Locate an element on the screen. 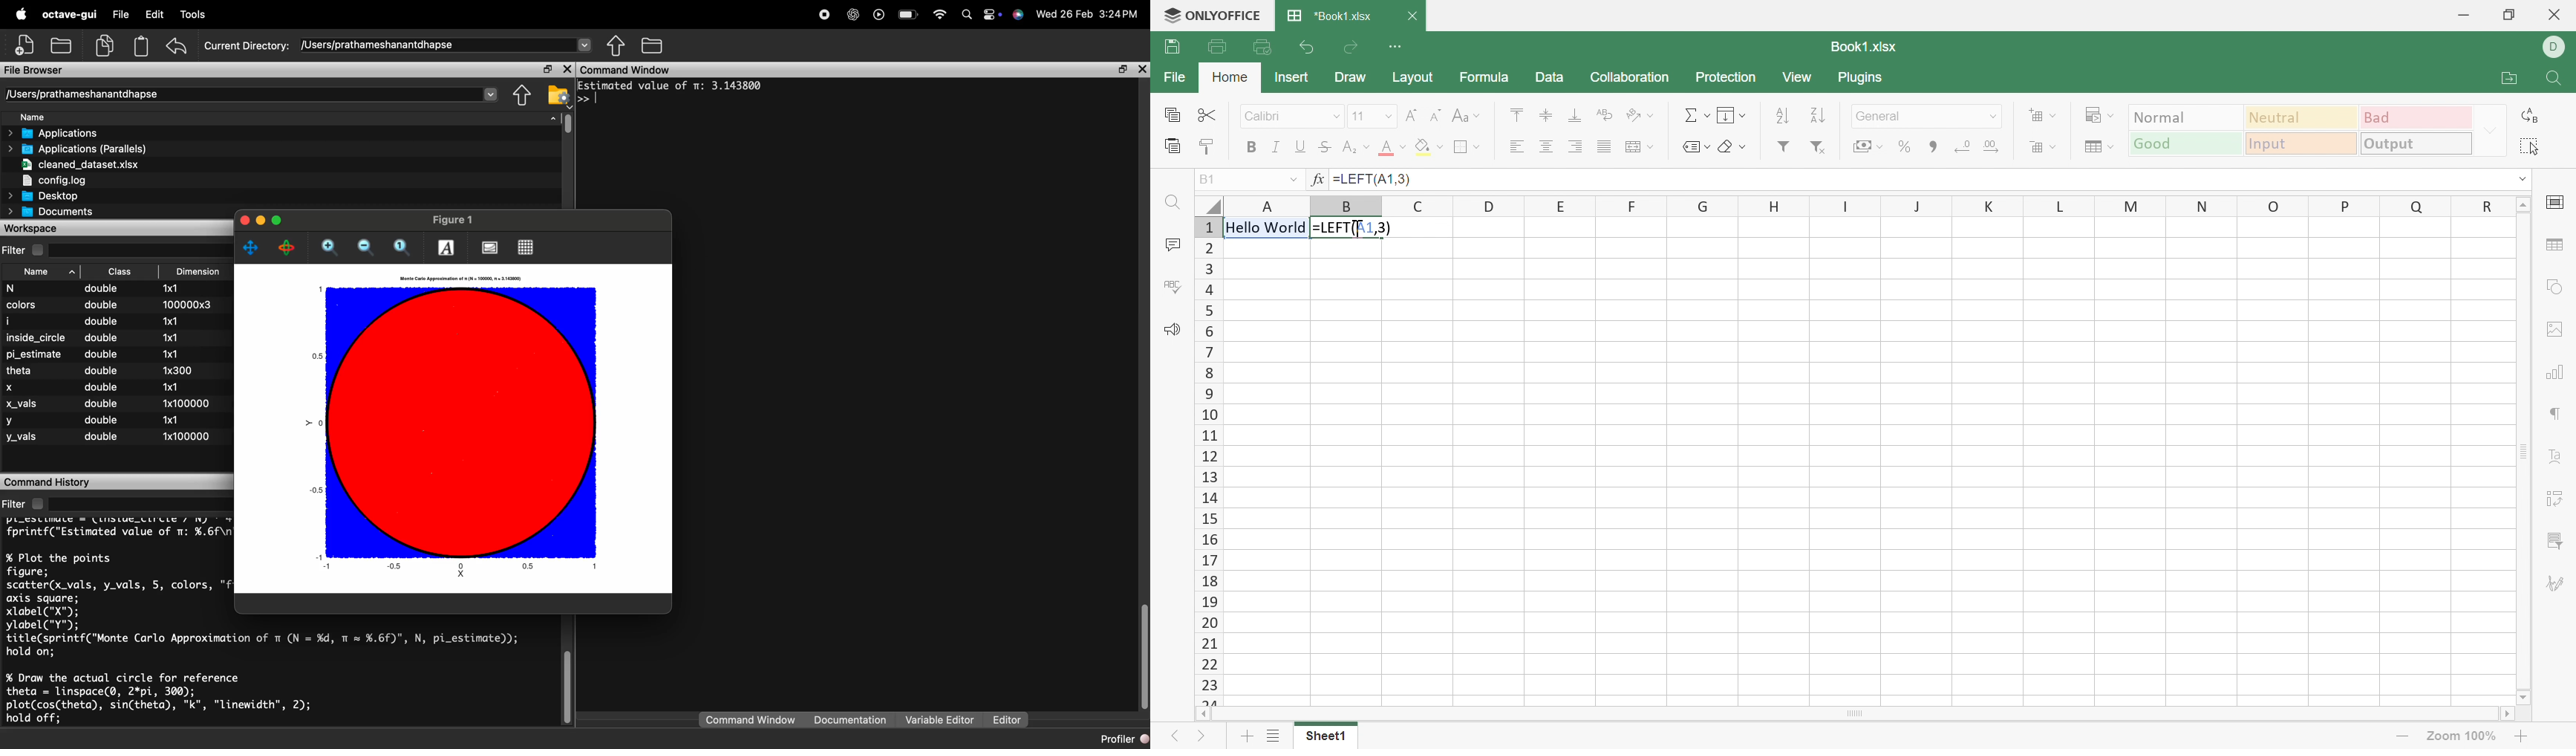 The image size is (2576, 756). colors is located at coordinates (21, 305).